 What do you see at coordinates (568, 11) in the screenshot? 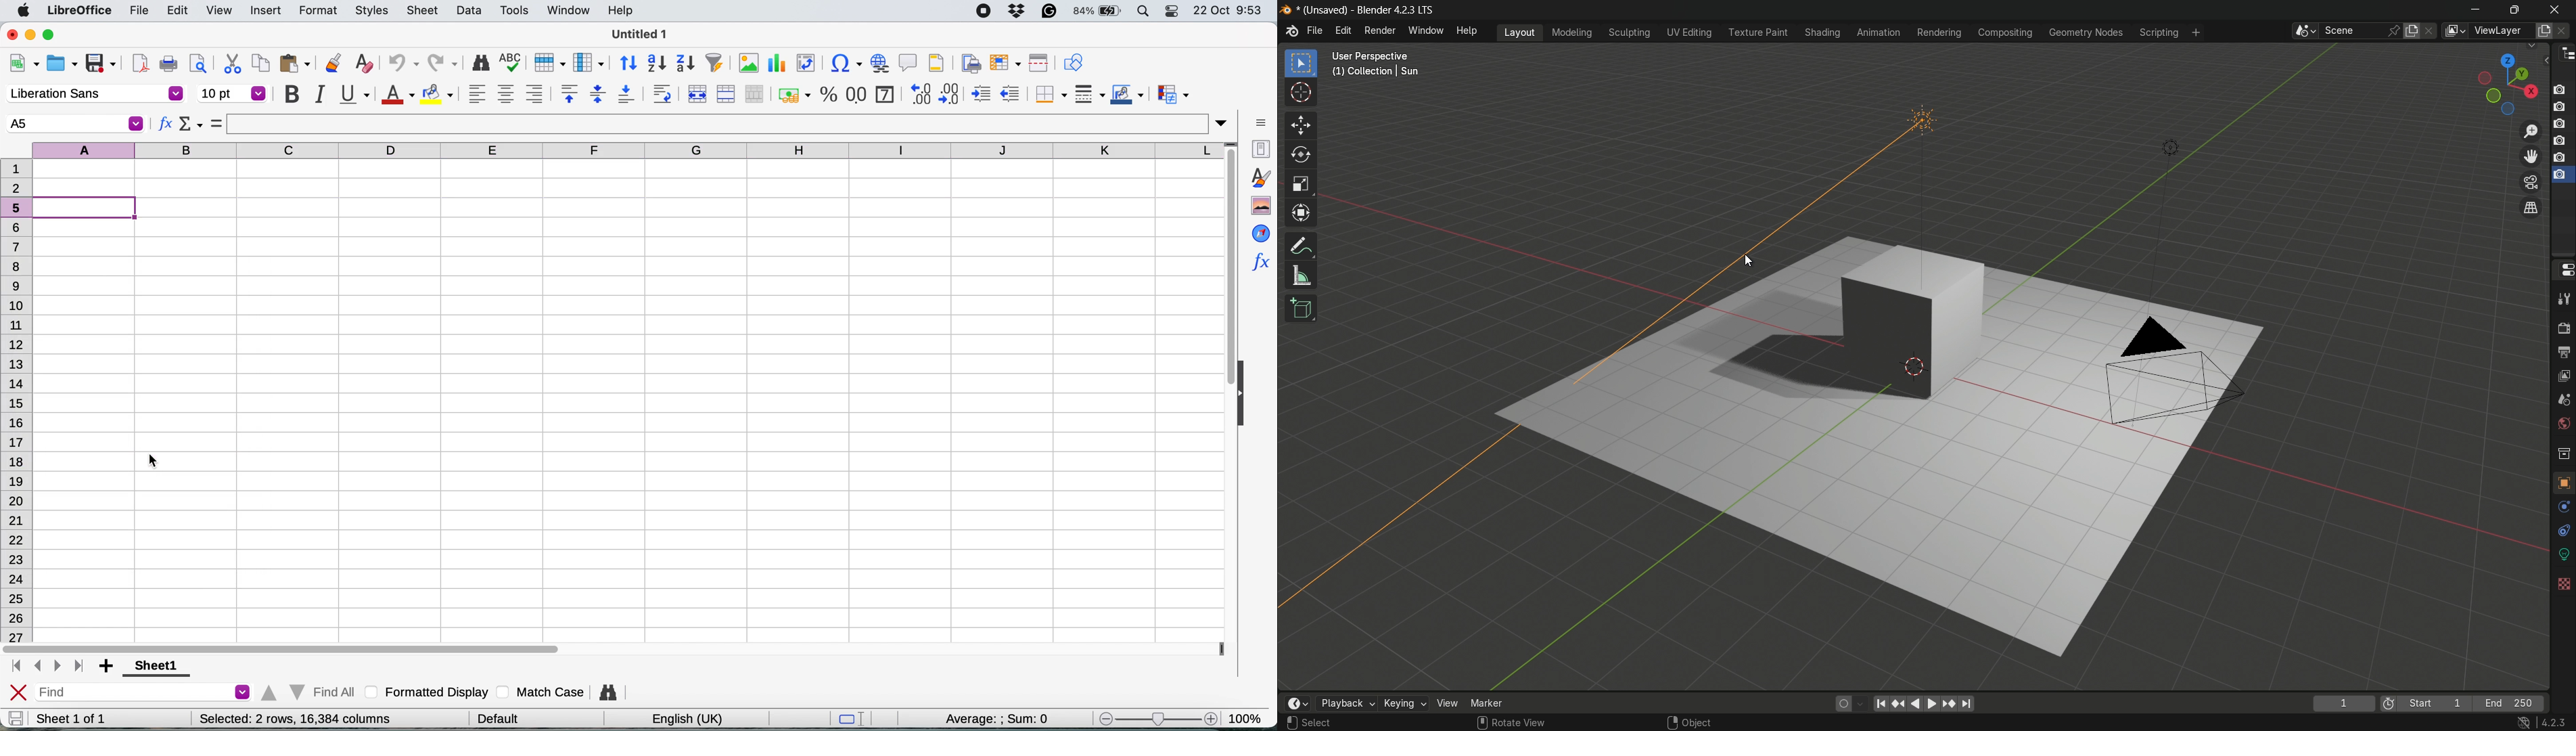
I see `window` at bounding box center [568, 11].